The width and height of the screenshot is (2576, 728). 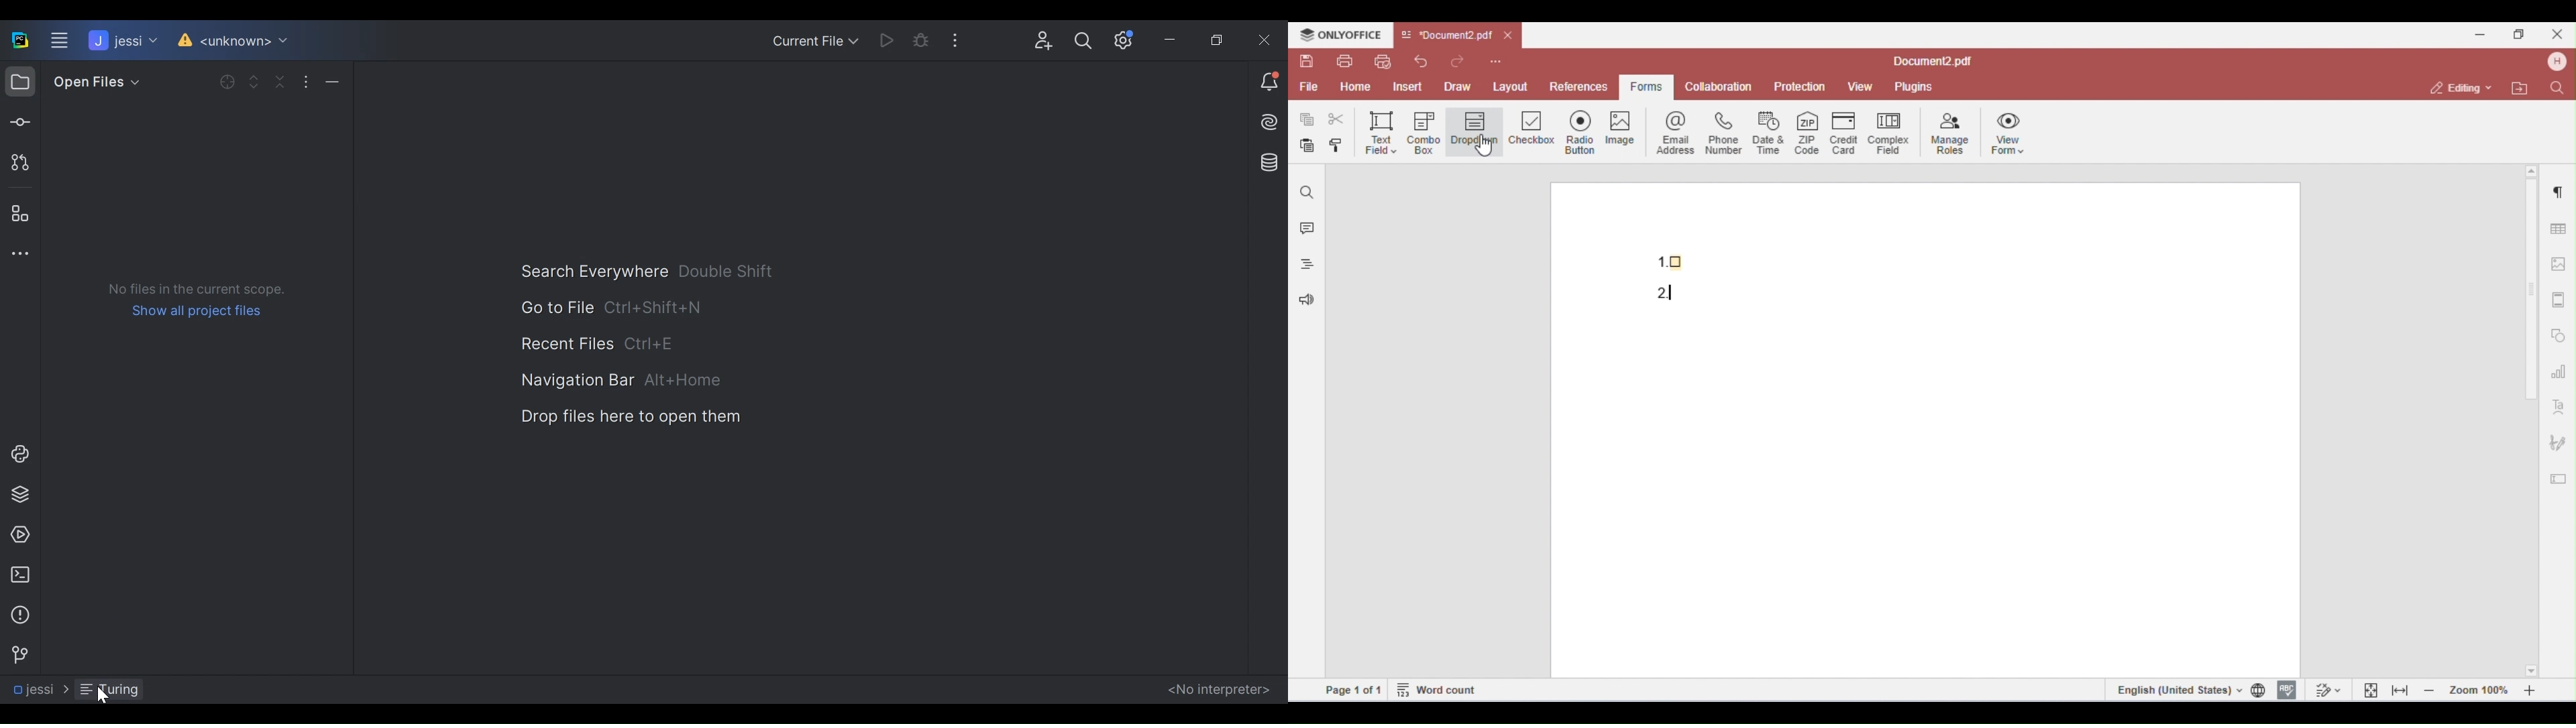 I want to click on Open Files, so click(x=93, y=81).